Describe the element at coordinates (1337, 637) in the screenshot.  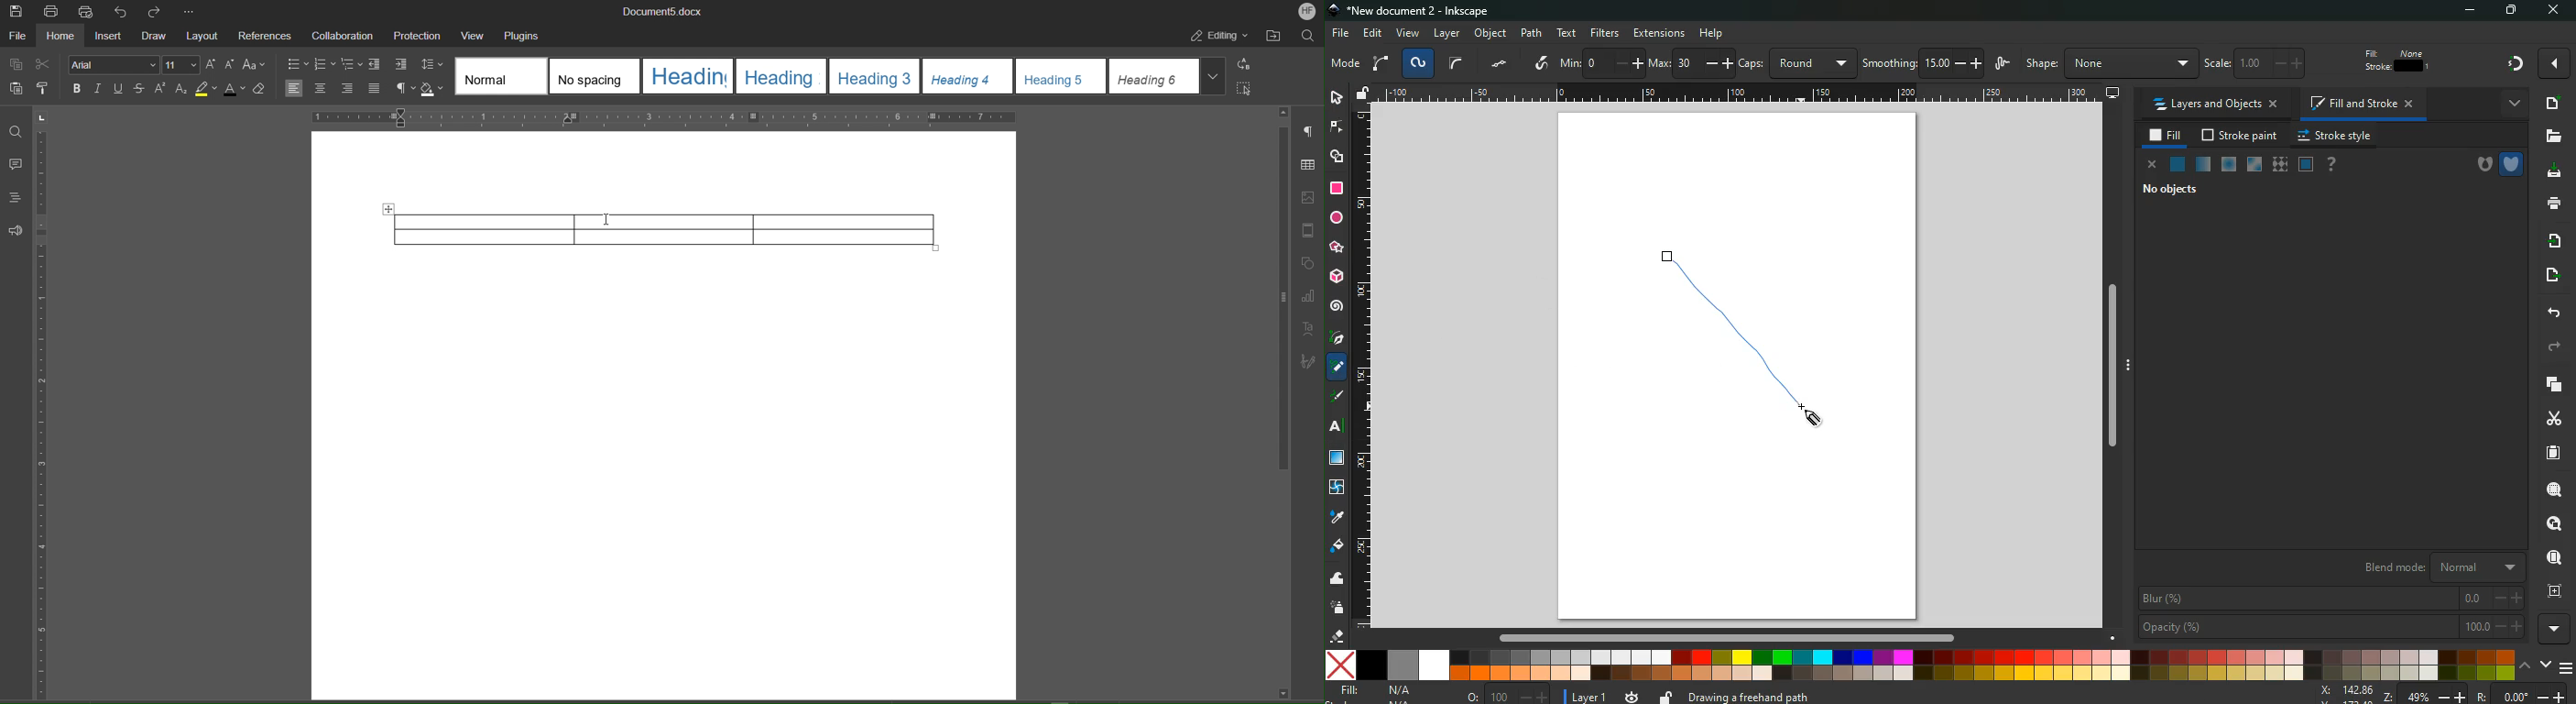
I see `erase` at that location.